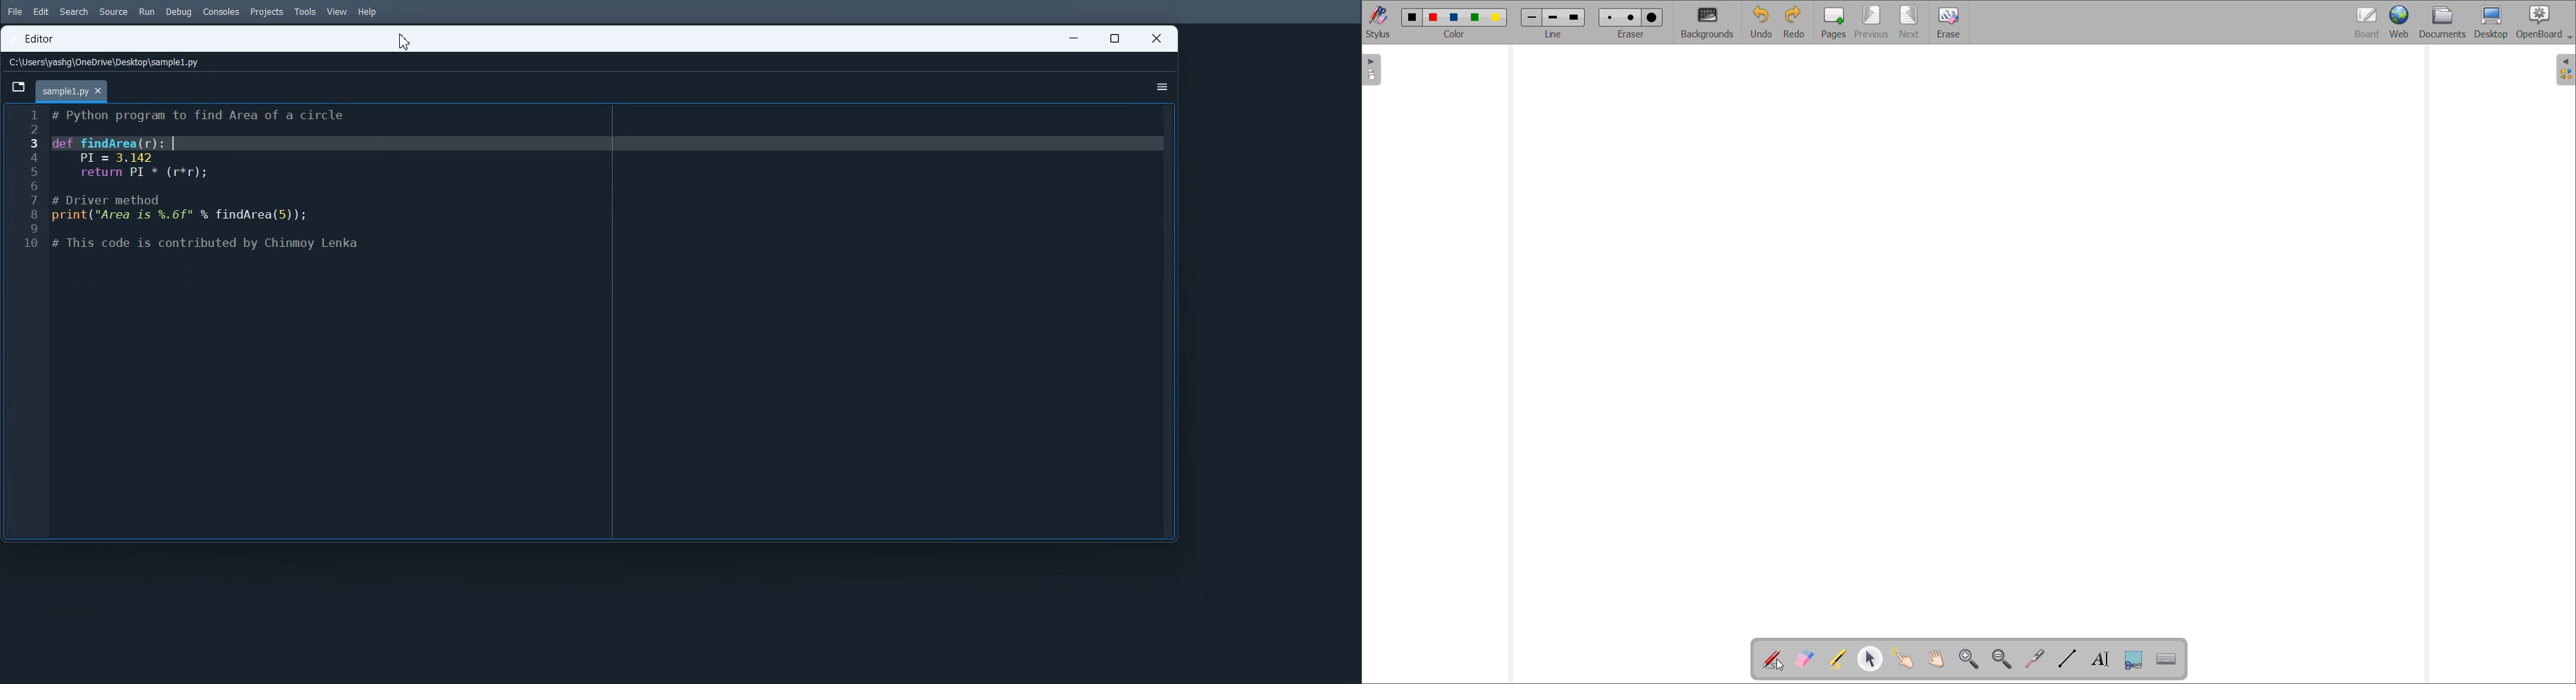 The image size is (2576, 700). What do you see at coordinates (1838, 659) in the screenshot?
I see `highlights` at bounding box center [1838, 659].